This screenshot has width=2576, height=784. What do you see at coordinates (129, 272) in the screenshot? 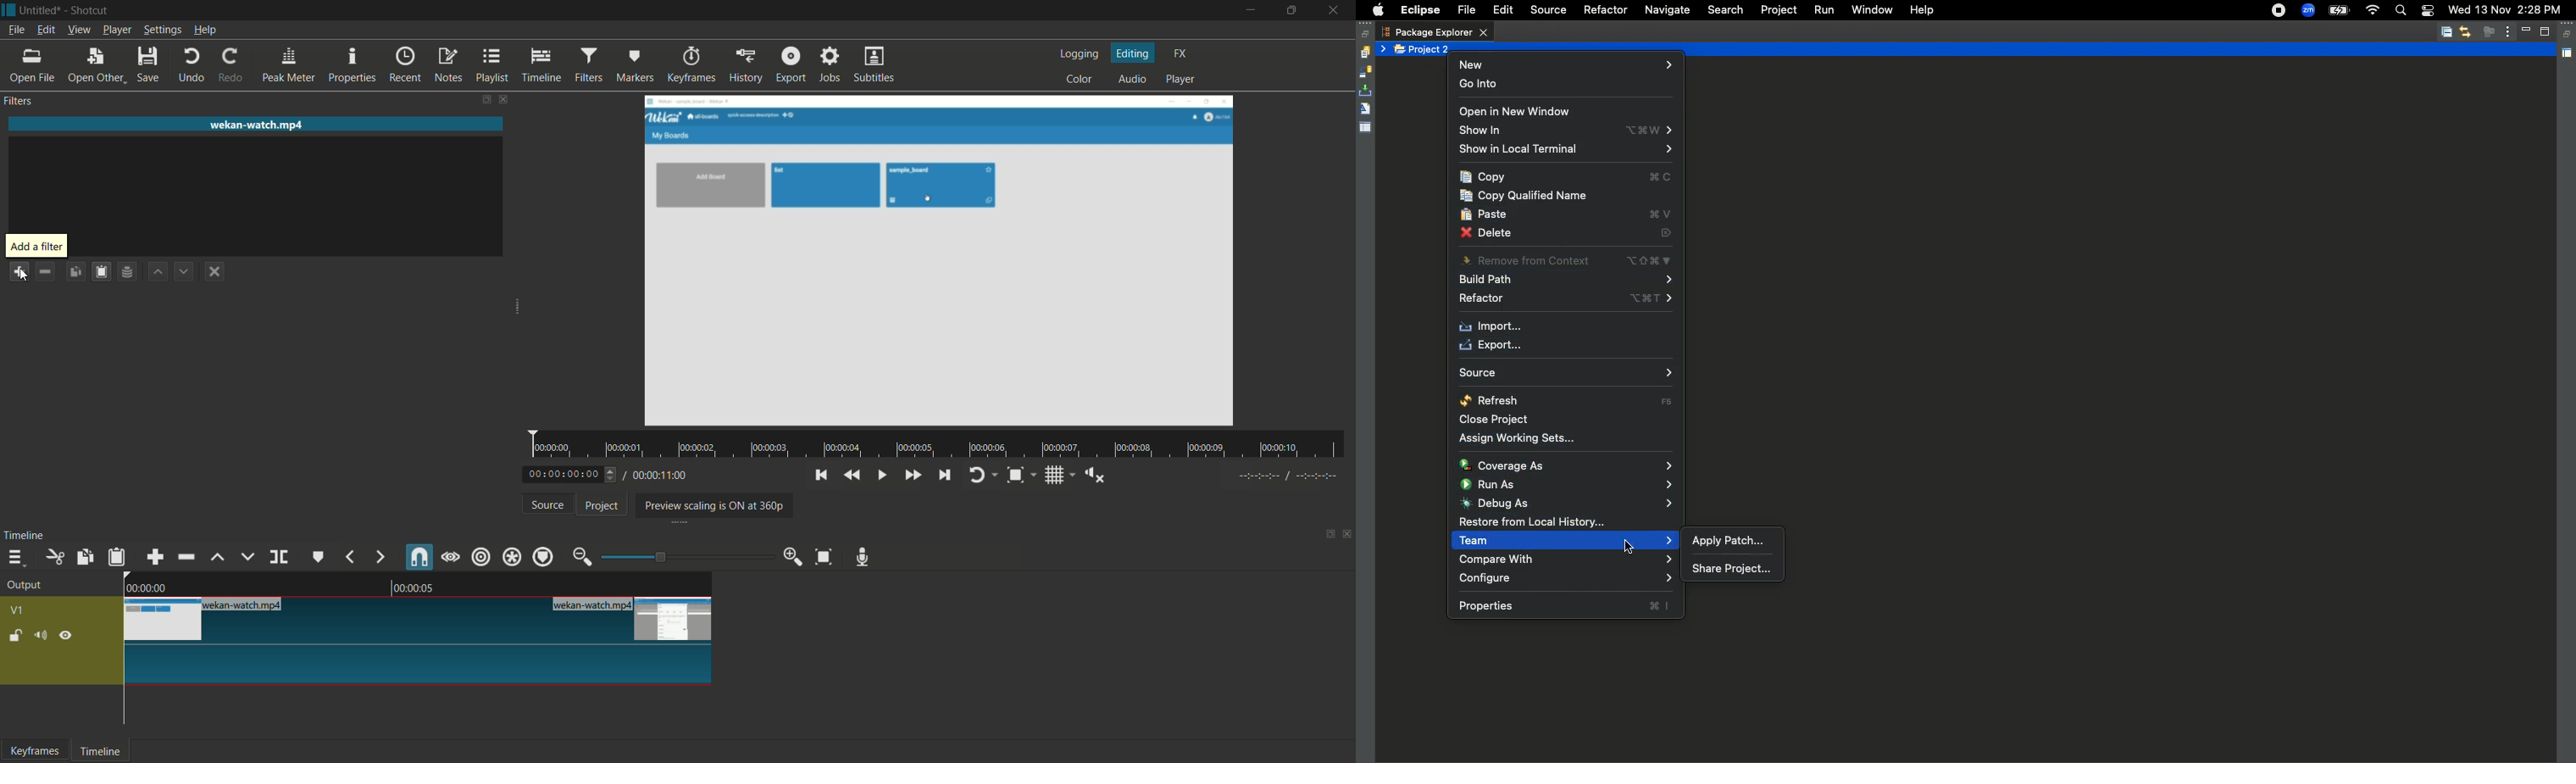
I see `save filter set` at bounding box center [129, 272].